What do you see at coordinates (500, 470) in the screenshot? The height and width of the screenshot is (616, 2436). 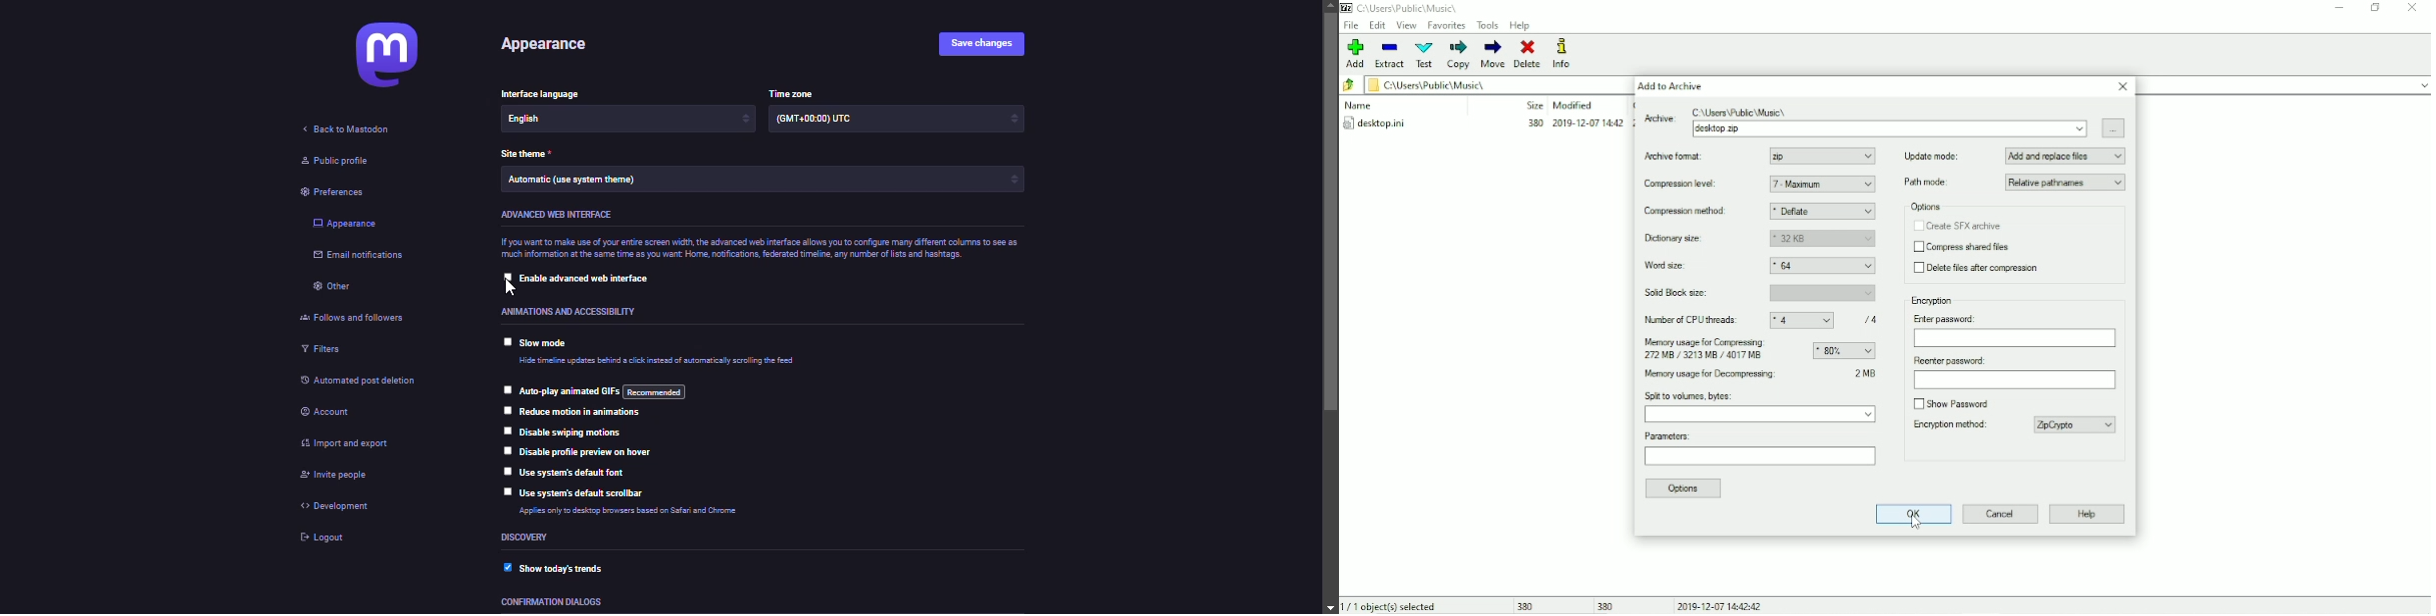 I see `click to select` at bounding box center [500, 470].